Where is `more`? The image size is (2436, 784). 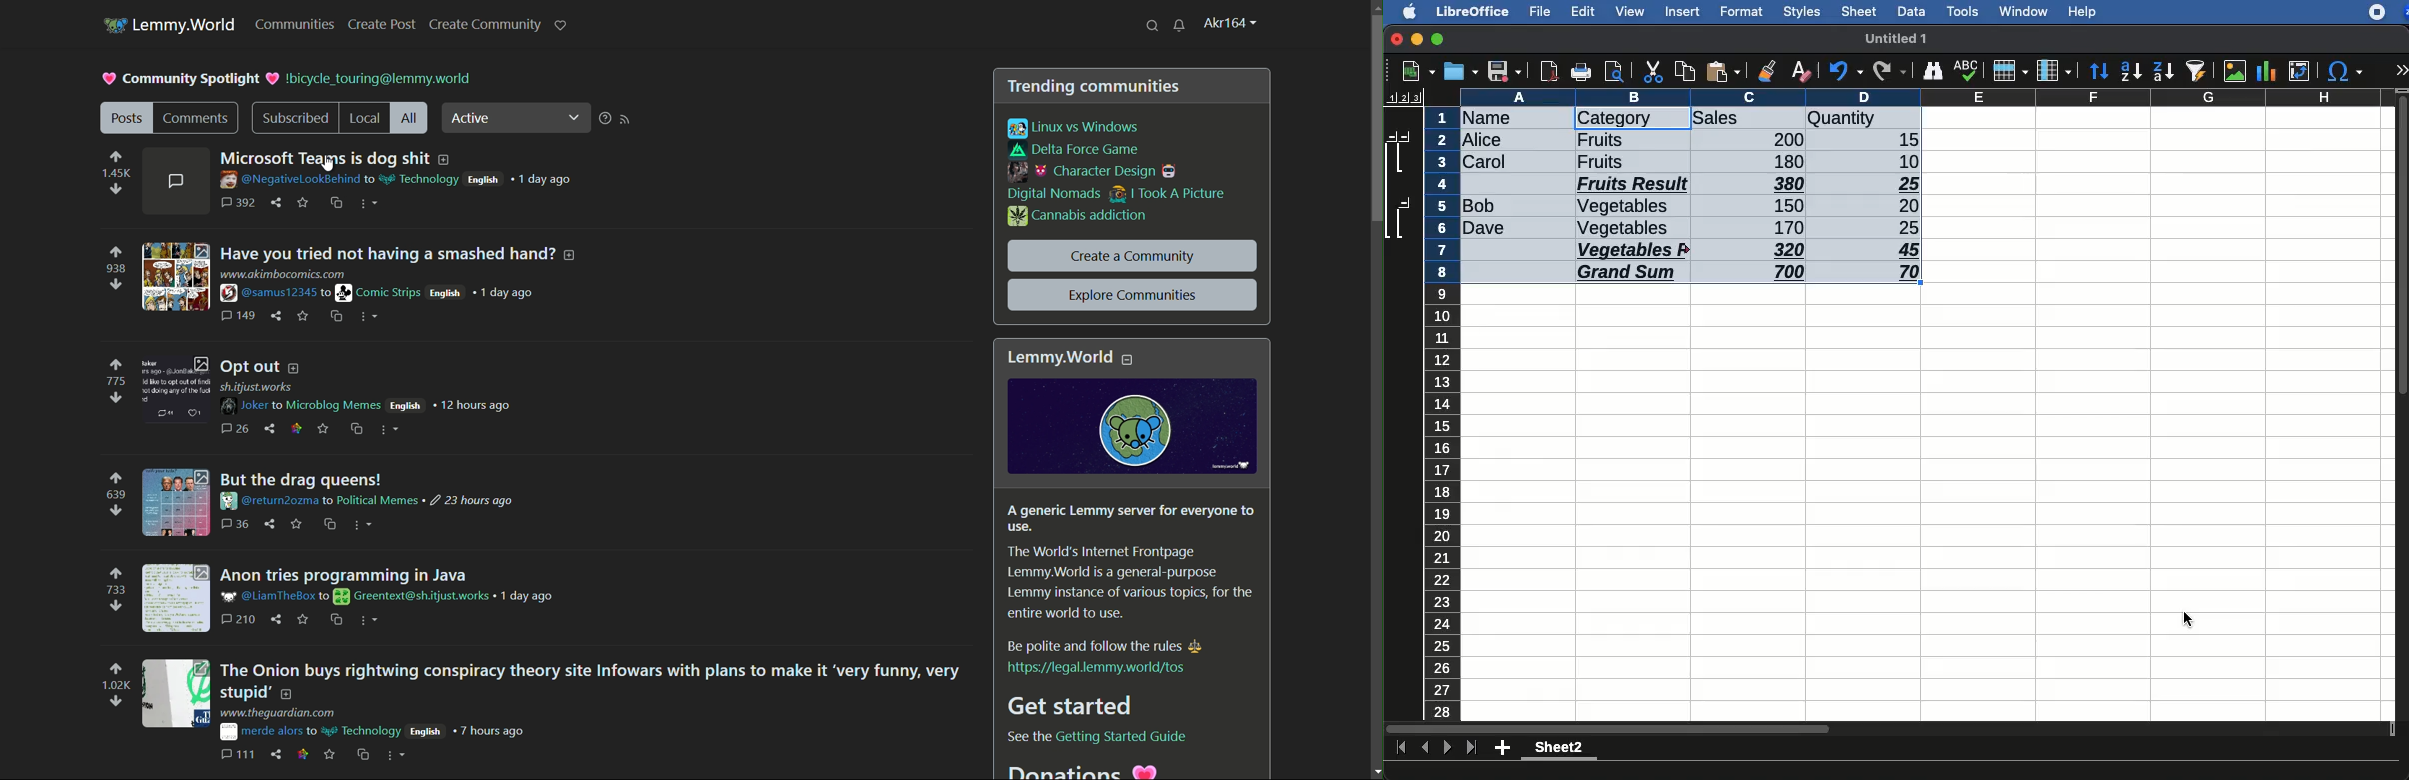 more is located at coordinates (364, 526).